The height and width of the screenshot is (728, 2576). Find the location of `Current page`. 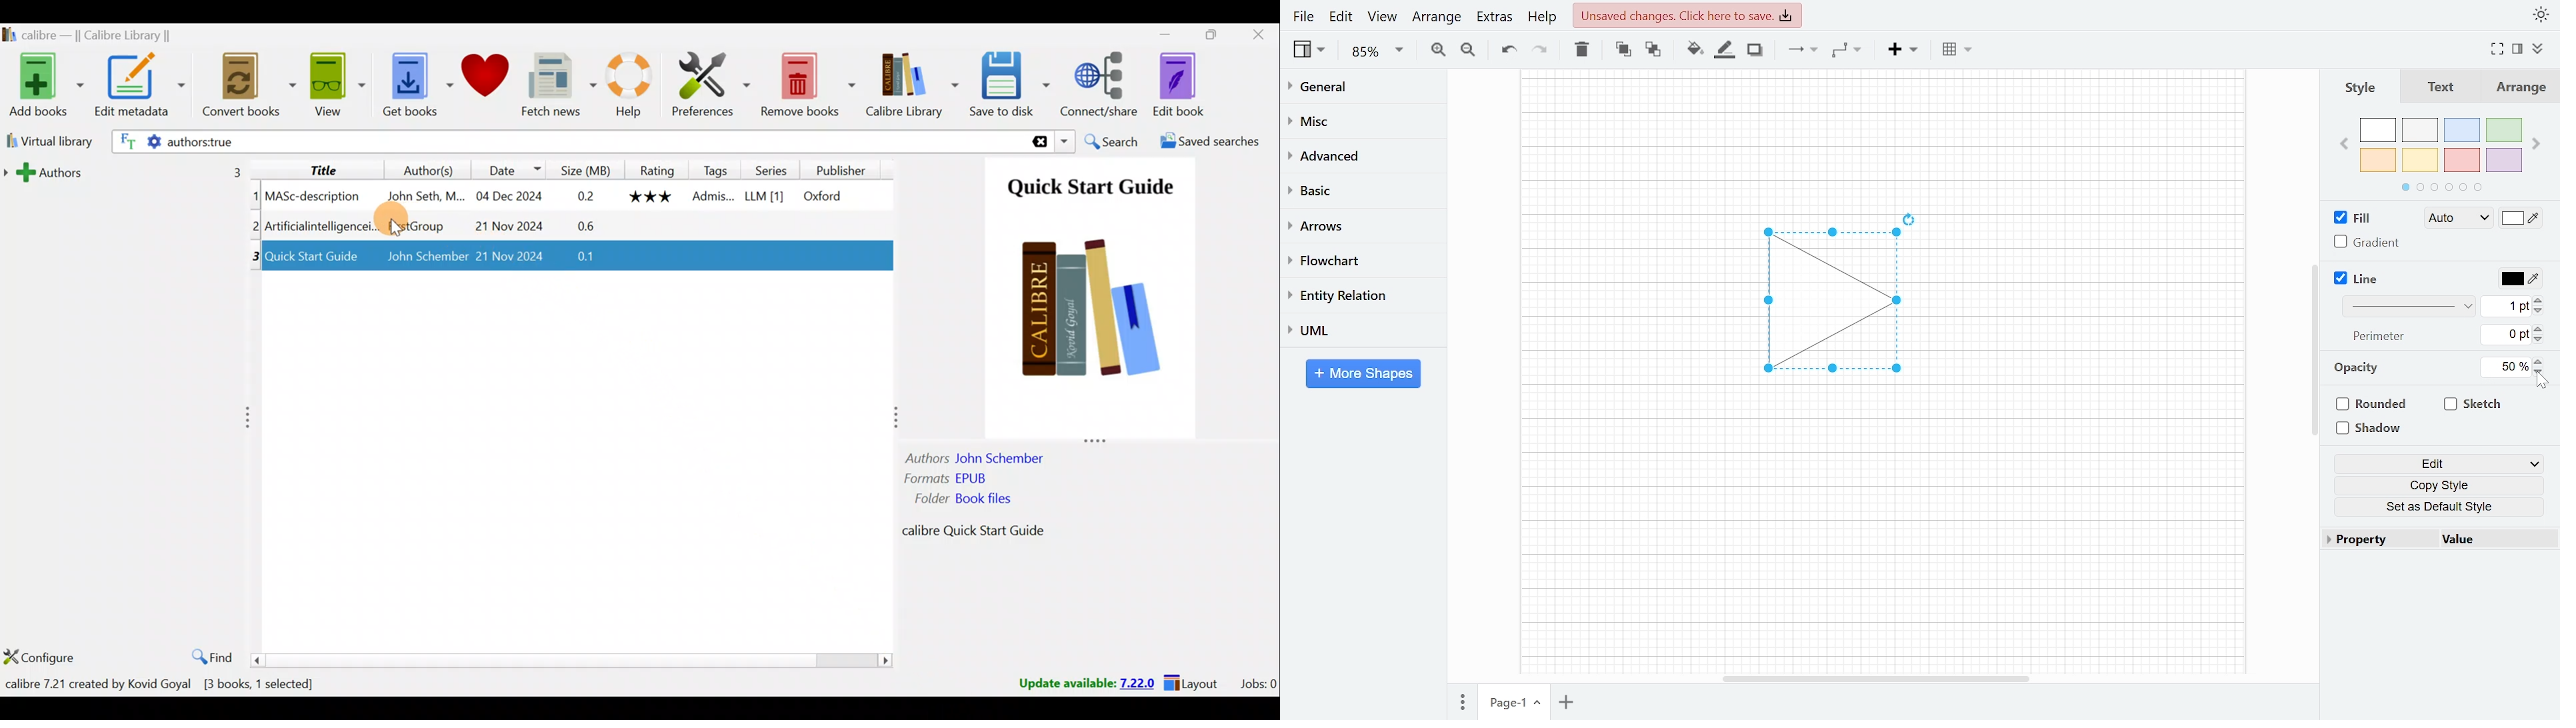

Current page is located at coordinates (1503, 703).